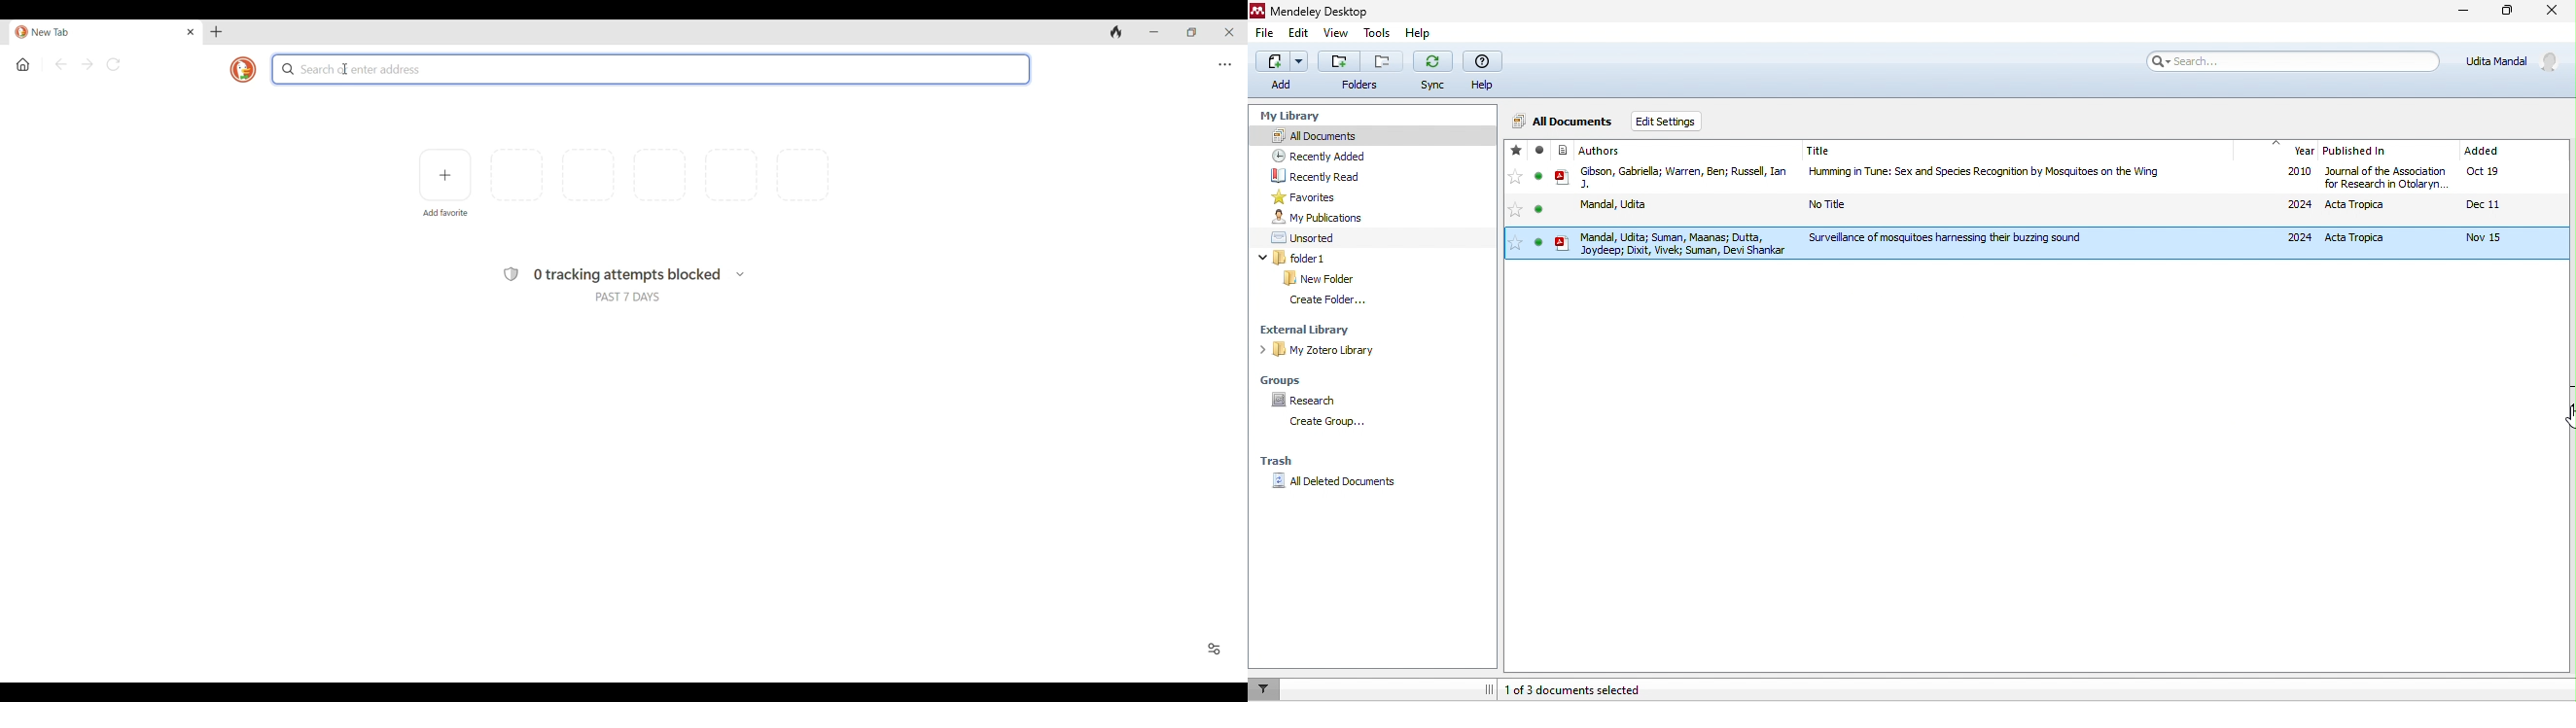  What do you see at coordinates (1335, 480) in the screenshot?
I see `all deleted documents` at bounding box center [1335, 480].